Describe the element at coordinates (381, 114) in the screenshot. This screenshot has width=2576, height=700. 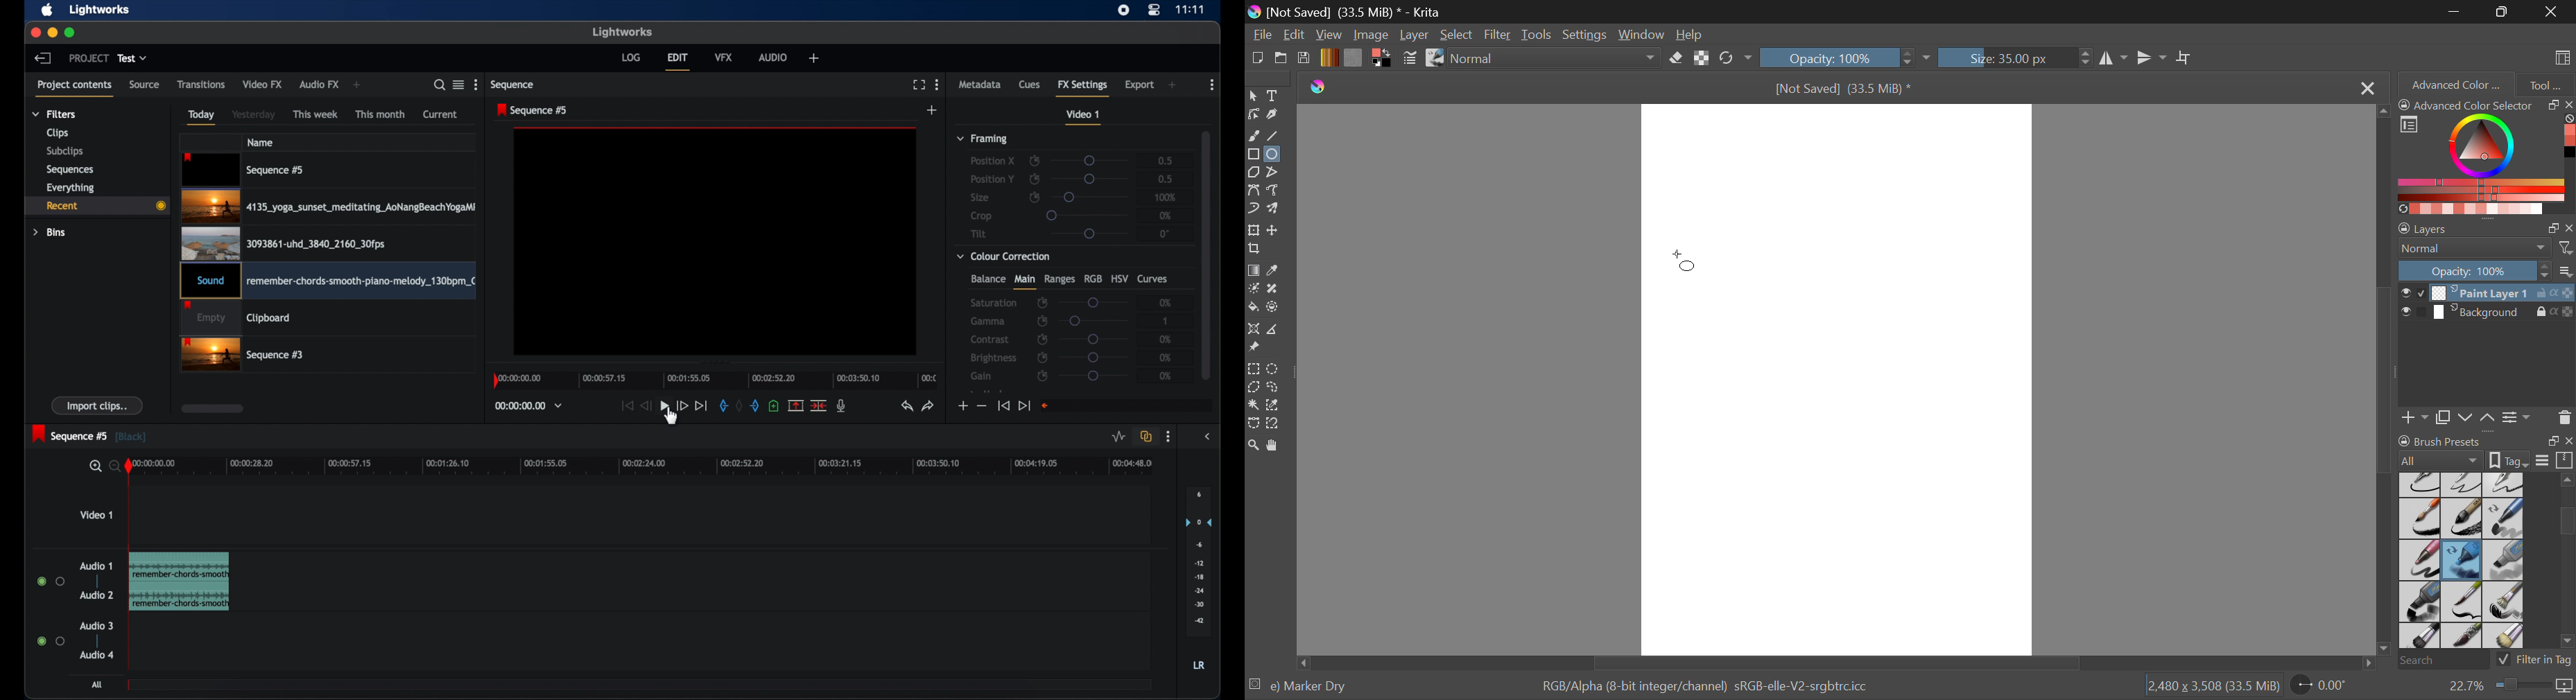
I see `this month` at that location.